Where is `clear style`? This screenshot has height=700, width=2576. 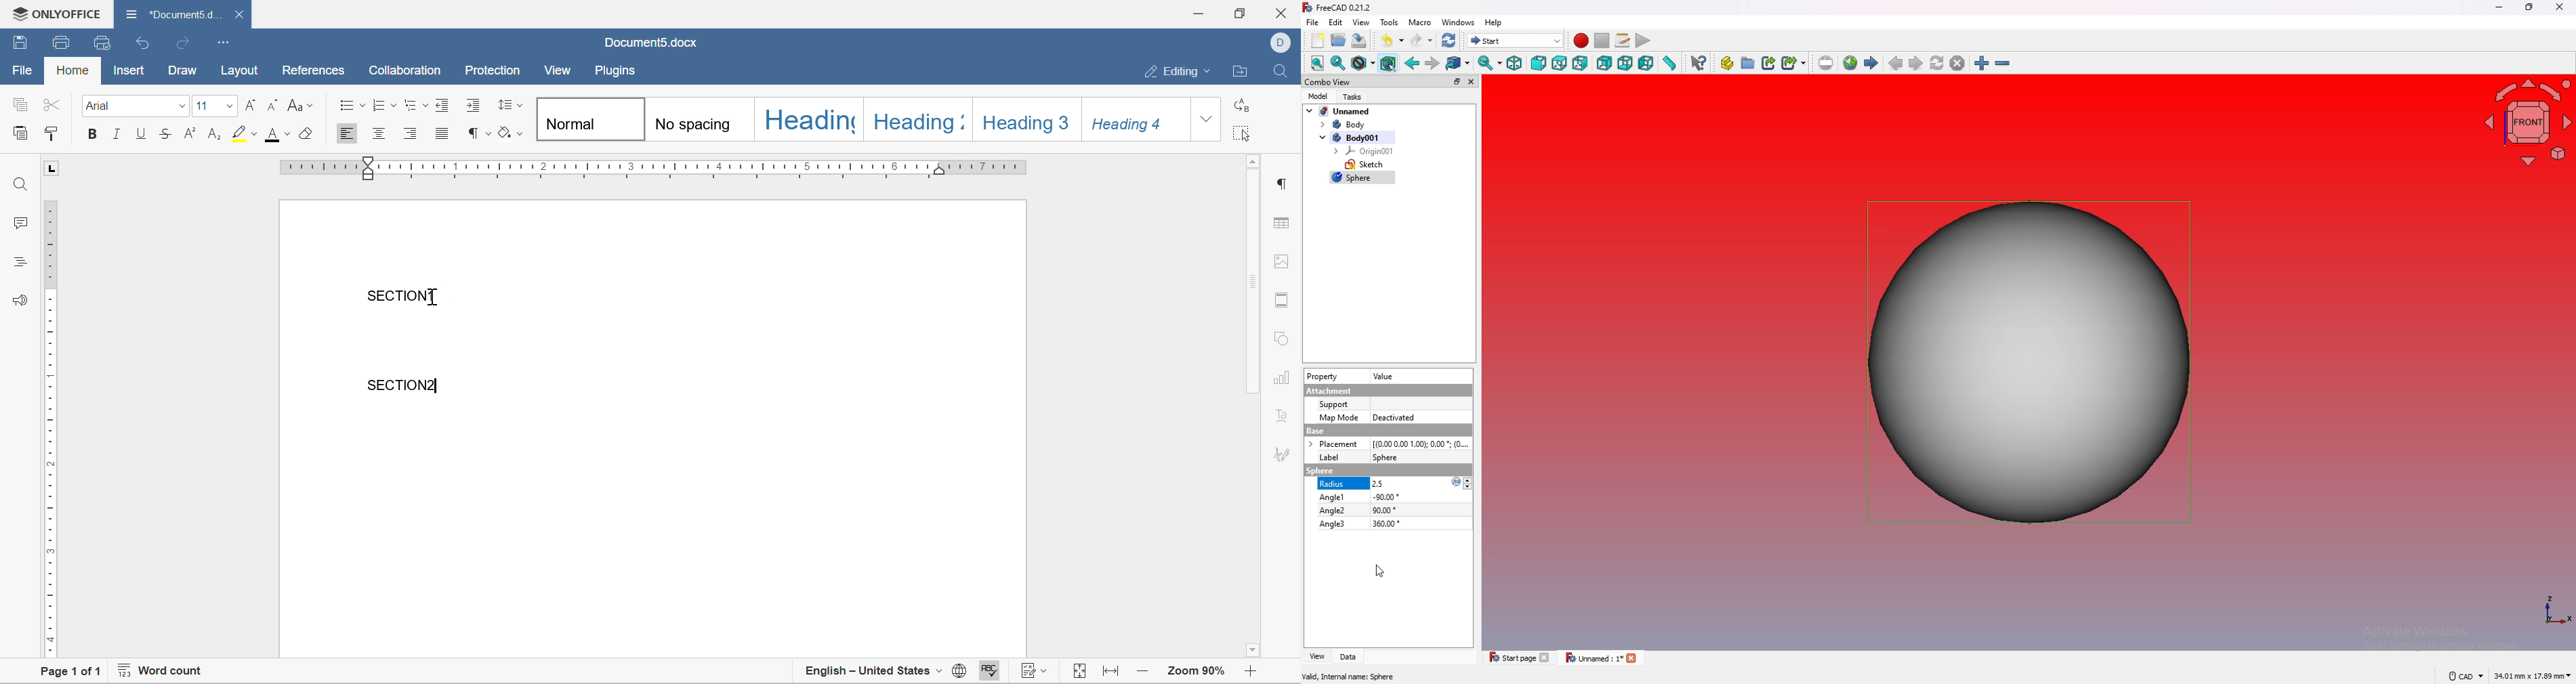
clear style is located at coordinates (309, 133).